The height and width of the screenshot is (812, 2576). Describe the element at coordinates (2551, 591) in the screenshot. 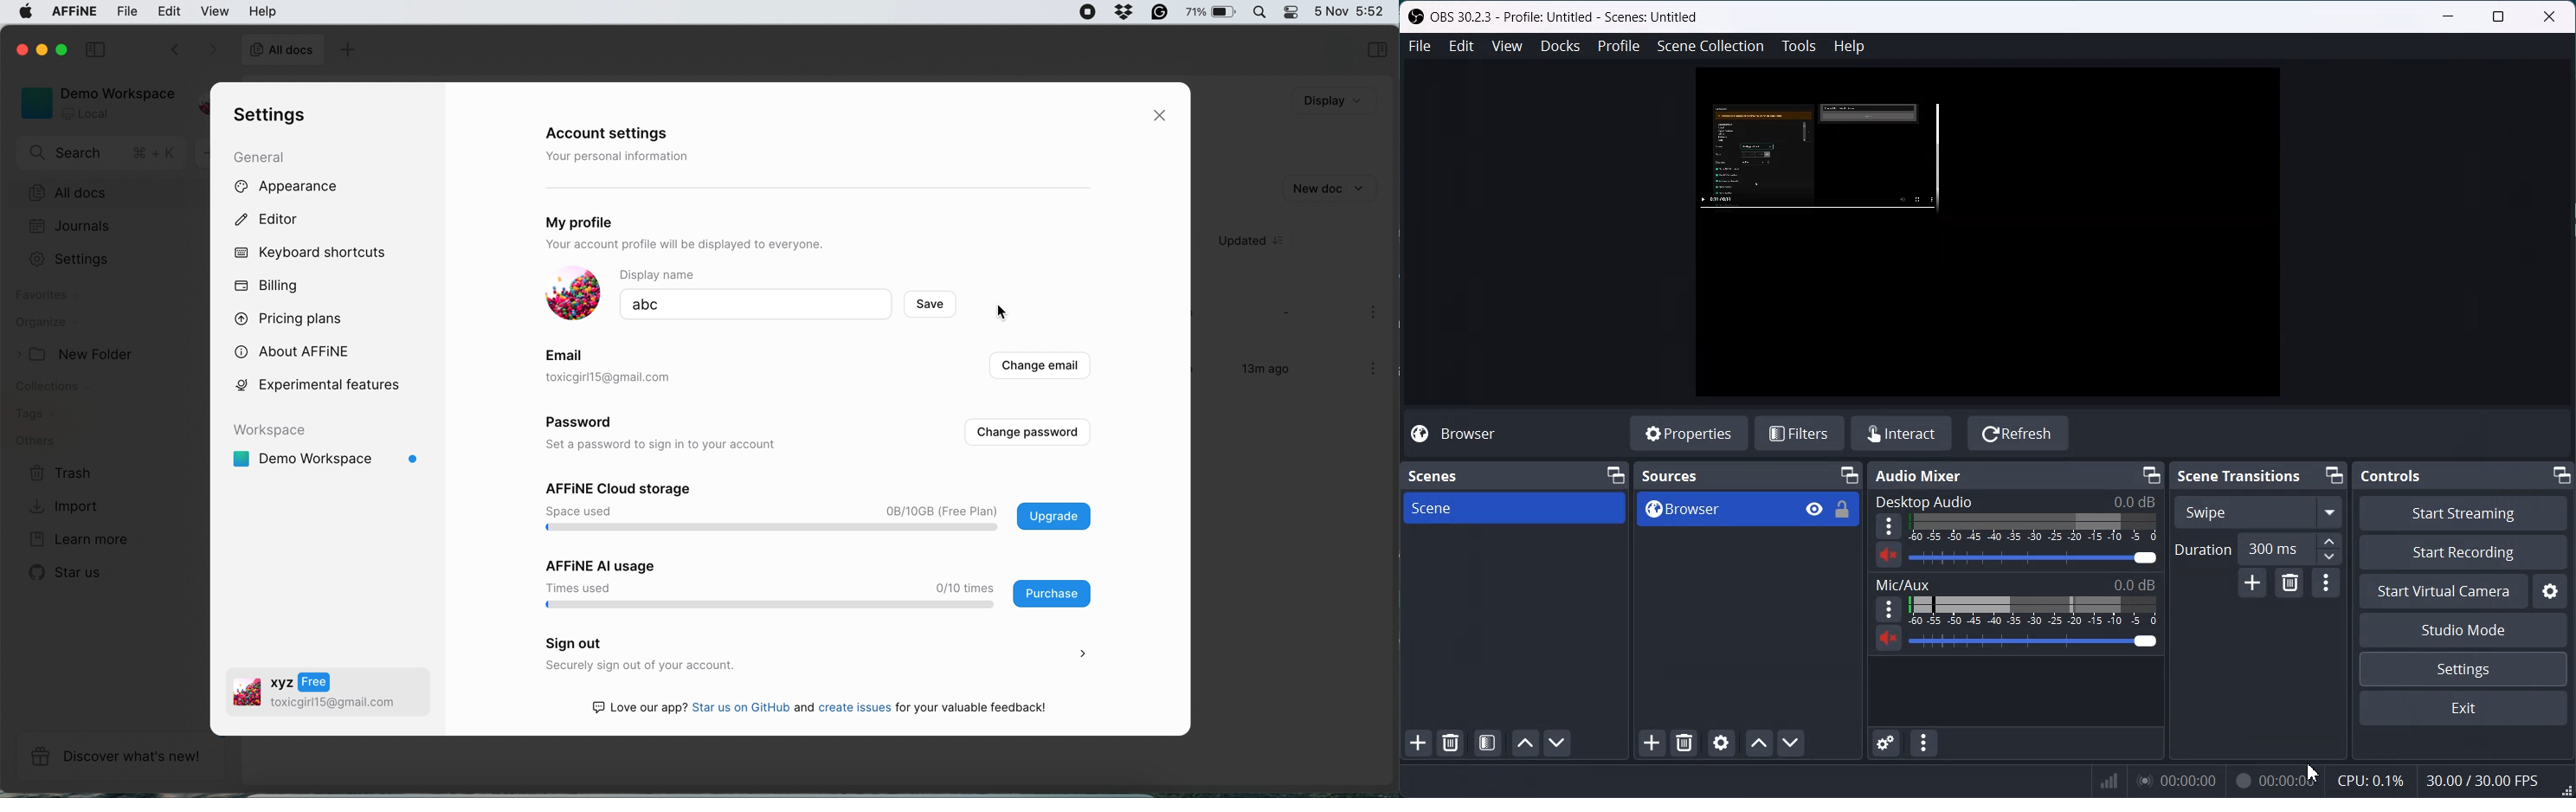

I see `Settings` at that location.